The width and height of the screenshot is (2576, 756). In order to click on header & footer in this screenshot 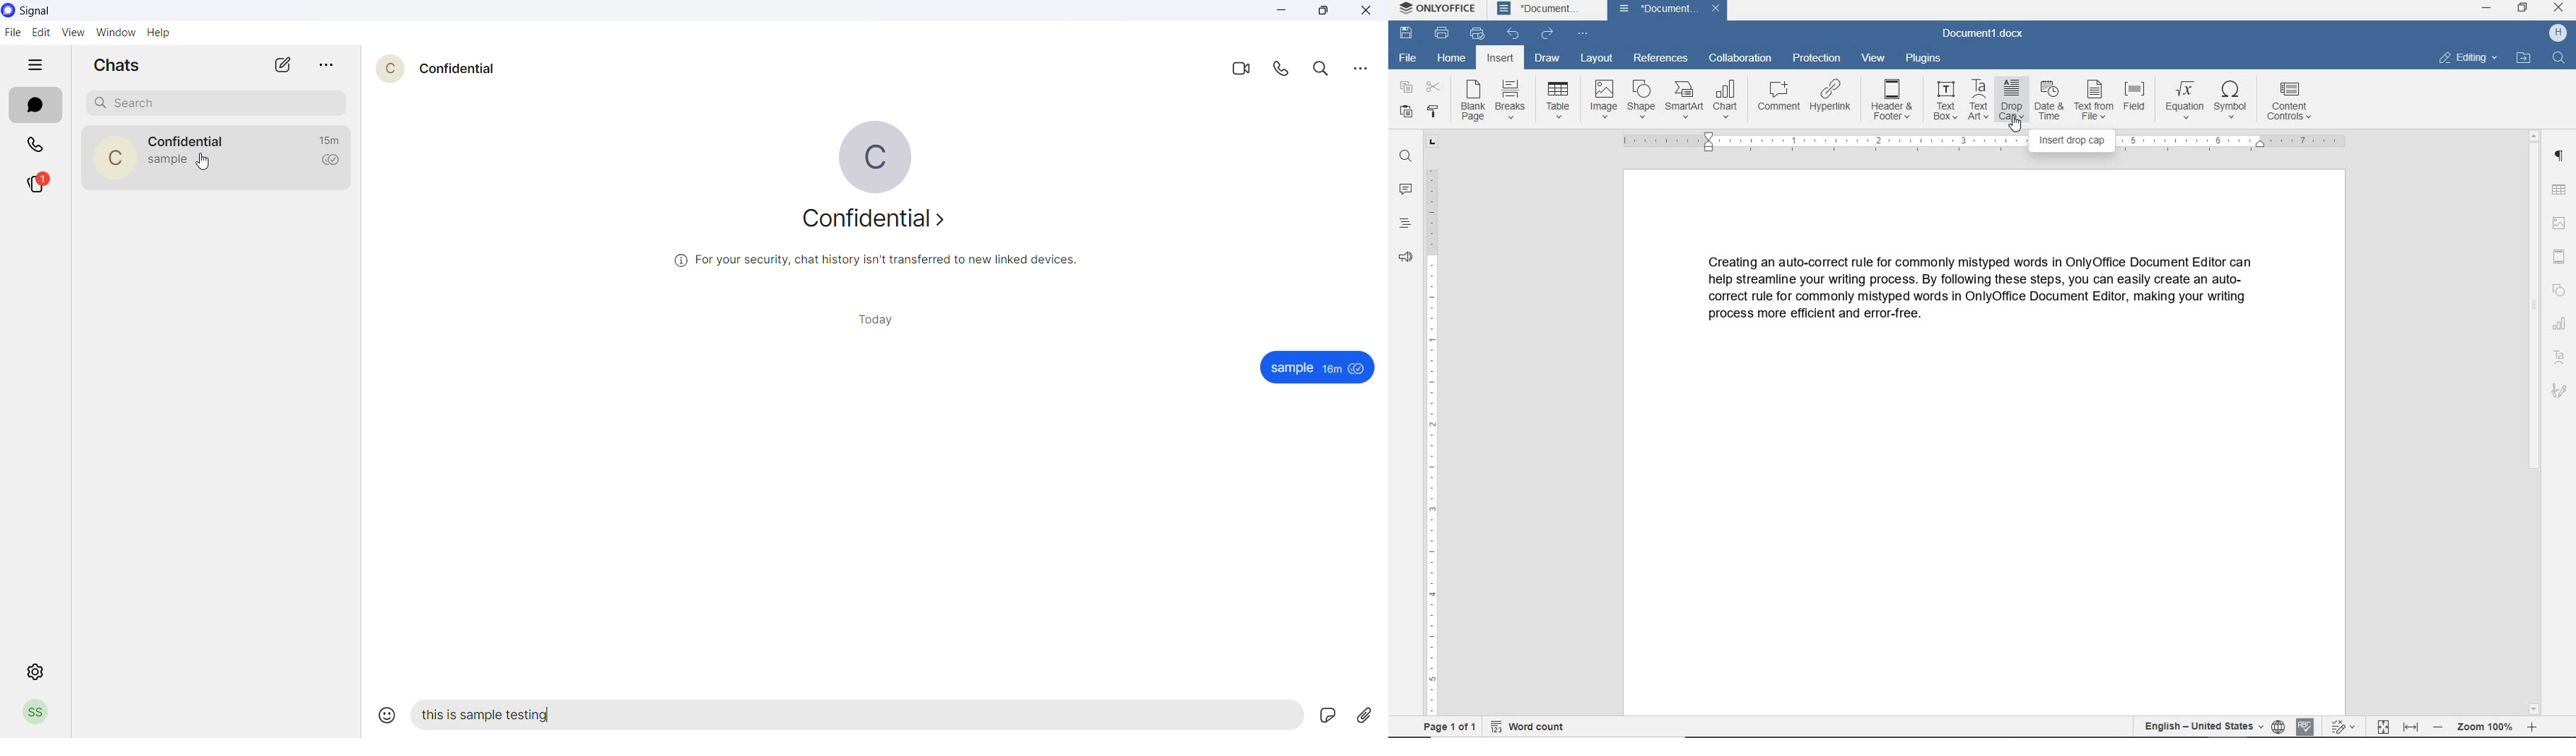, I will do `click(1892, 100)`.